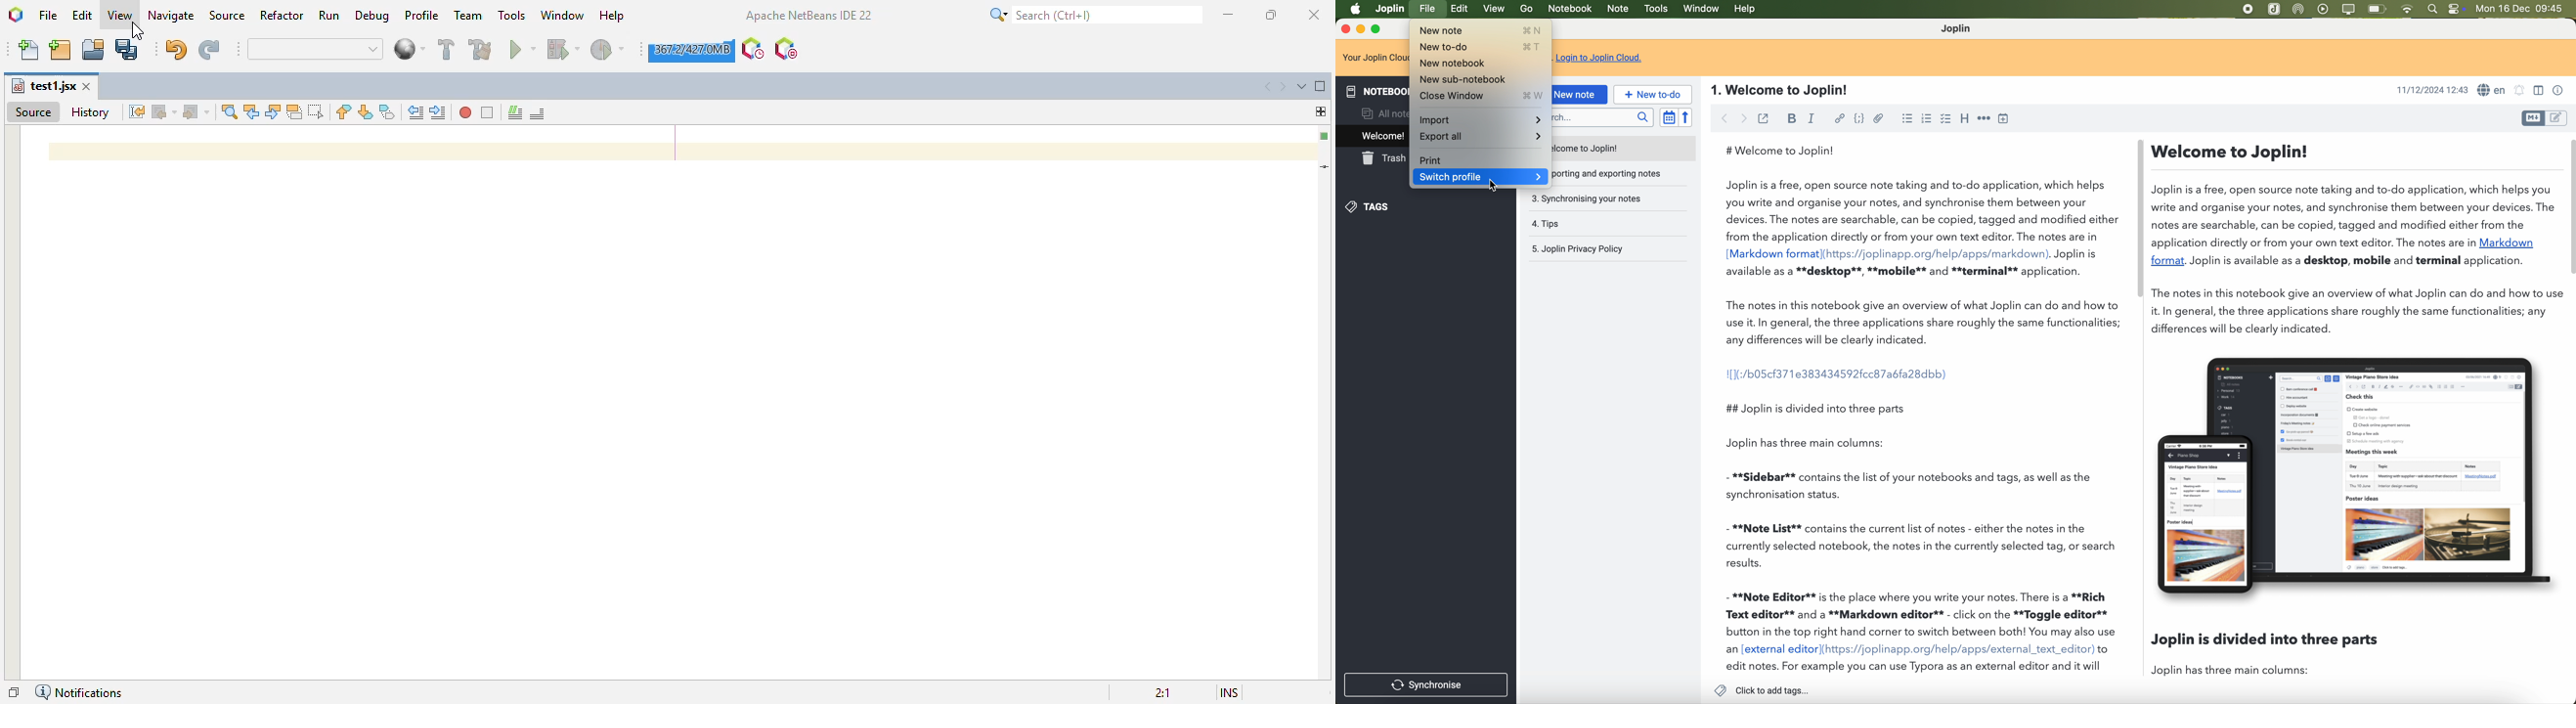 The image size is (2576, 728). What do you see at coordinates (809, 15) in the screenshot?
I see `apache NetBeans IDE 22` at bounding box center [809, 15].